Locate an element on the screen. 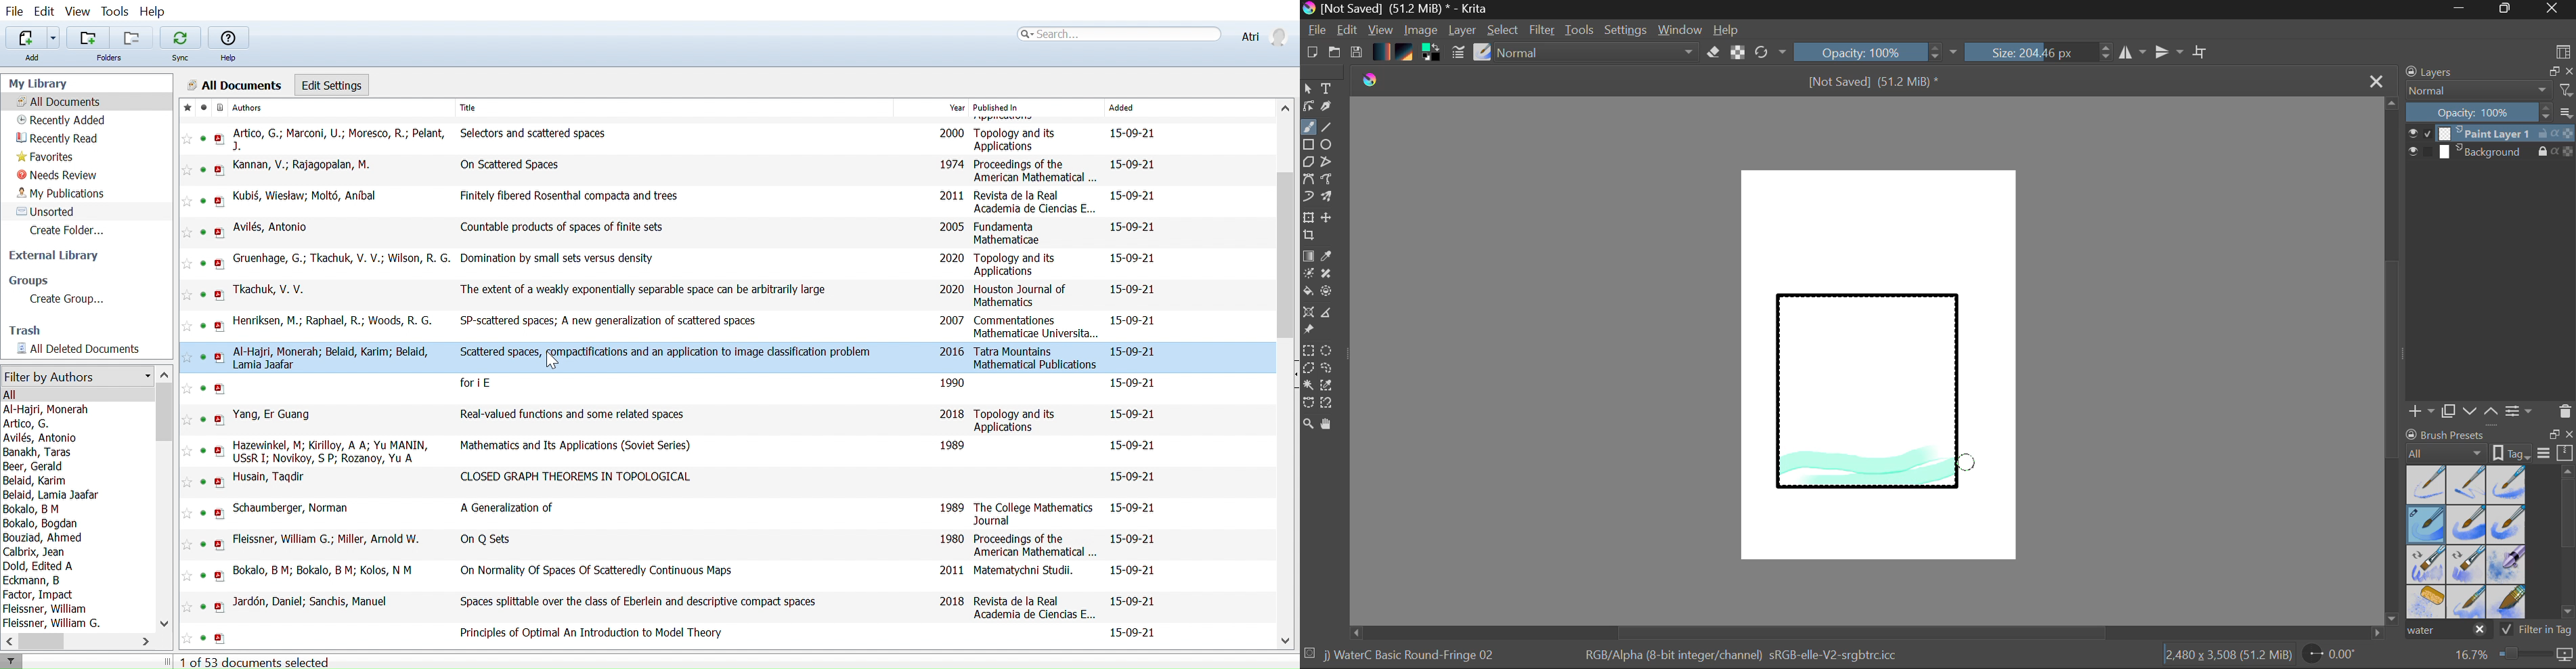  Close is located at coordinates (2554, 9).